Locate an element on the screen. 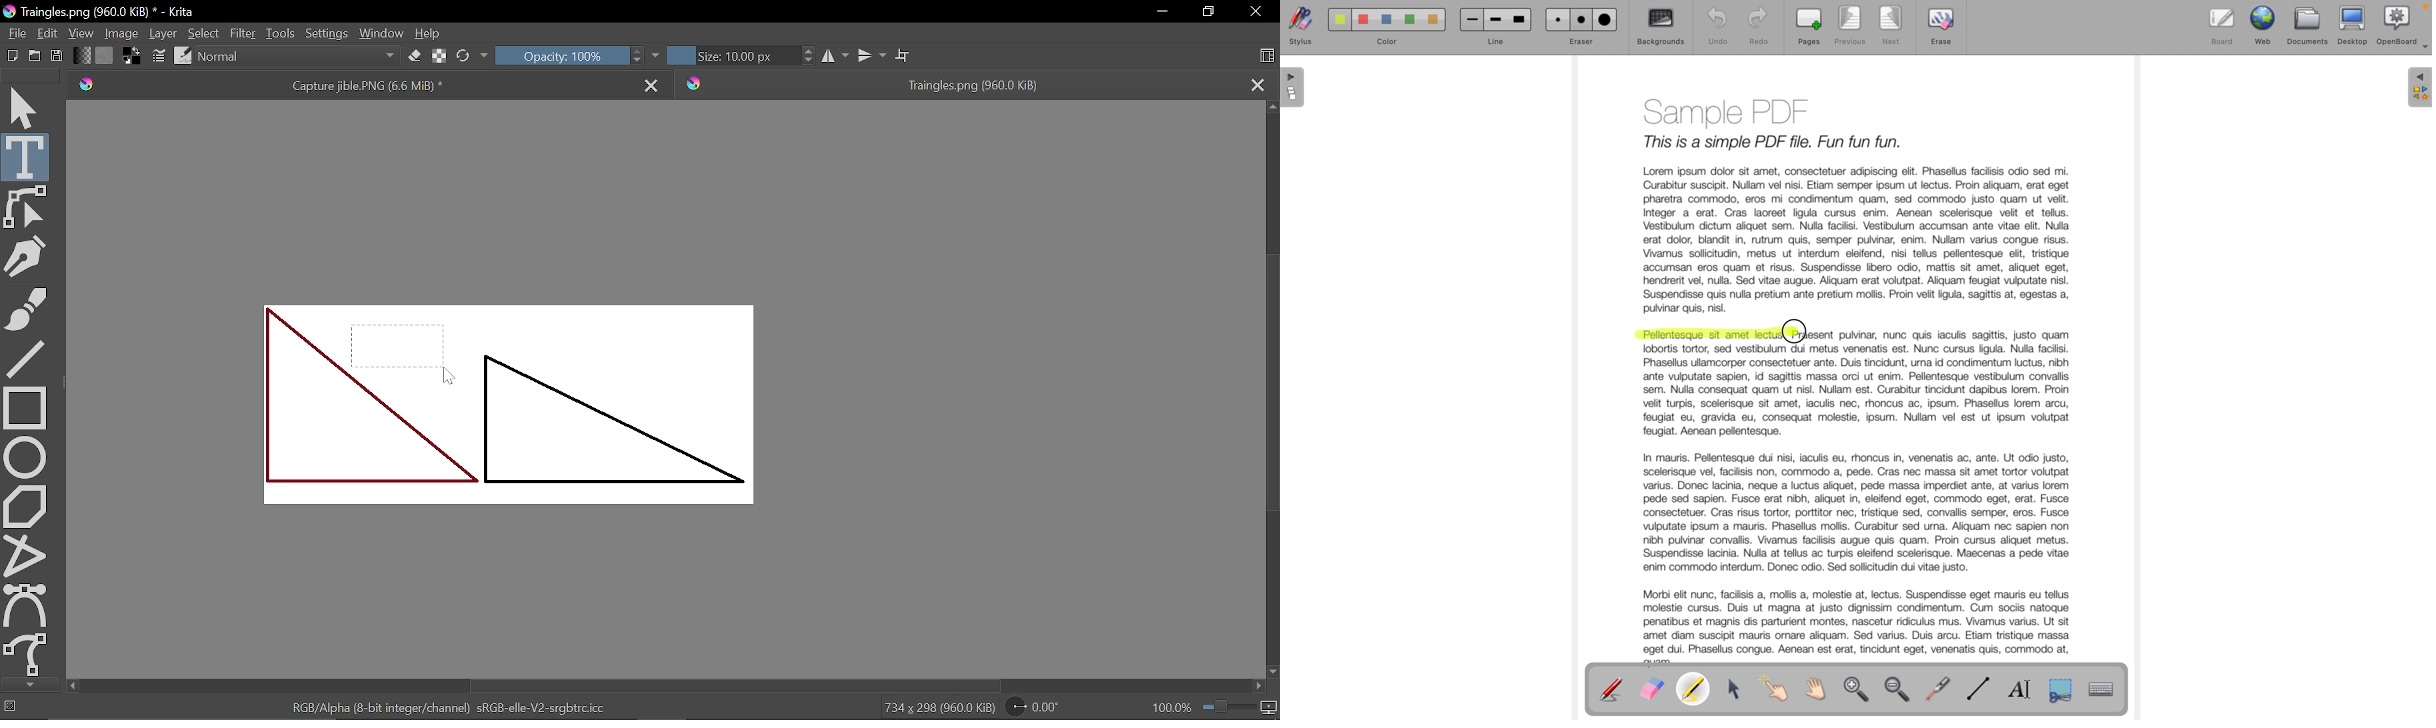 Image resolution: width=2436 pixels, height=728 pixels. backgrounds is located at coordinates (1661, 27).